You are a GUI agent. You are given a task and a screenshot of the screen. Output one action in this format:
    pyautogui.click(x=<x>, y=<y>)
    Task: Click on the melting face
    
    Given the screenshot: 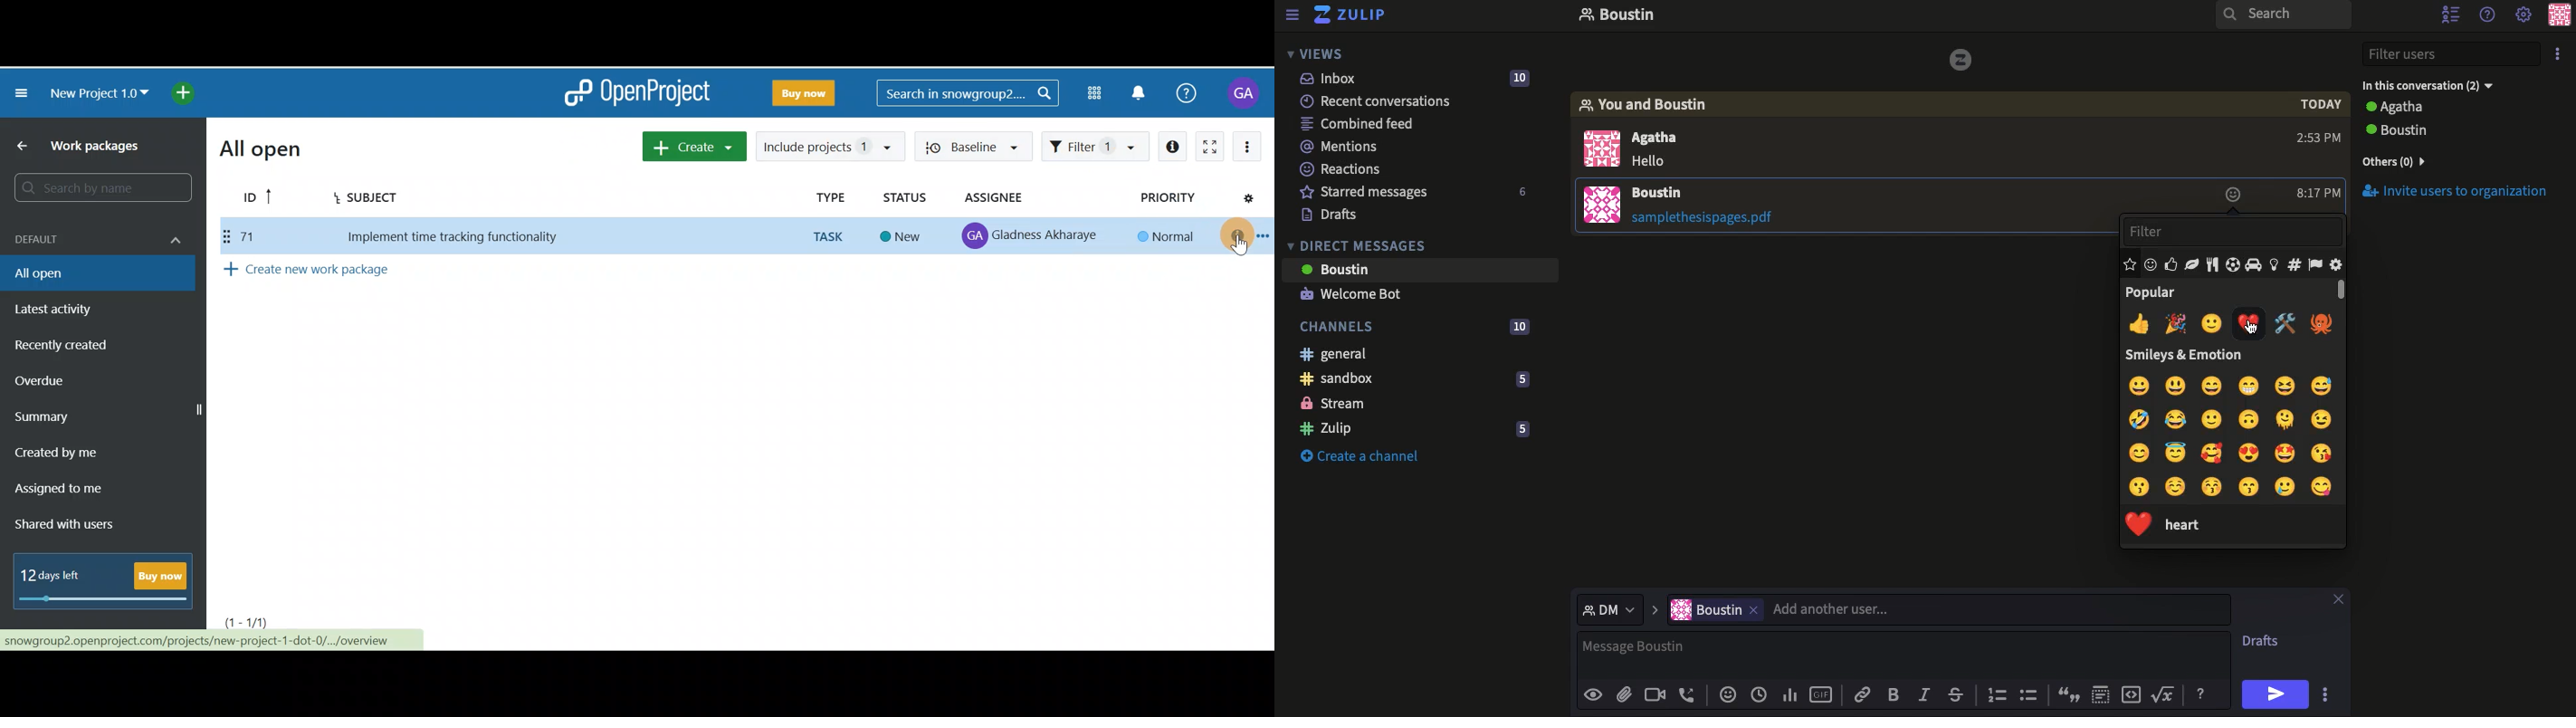 What is the action you would take?
    pyautogui.click(x=2285, y=418)
    